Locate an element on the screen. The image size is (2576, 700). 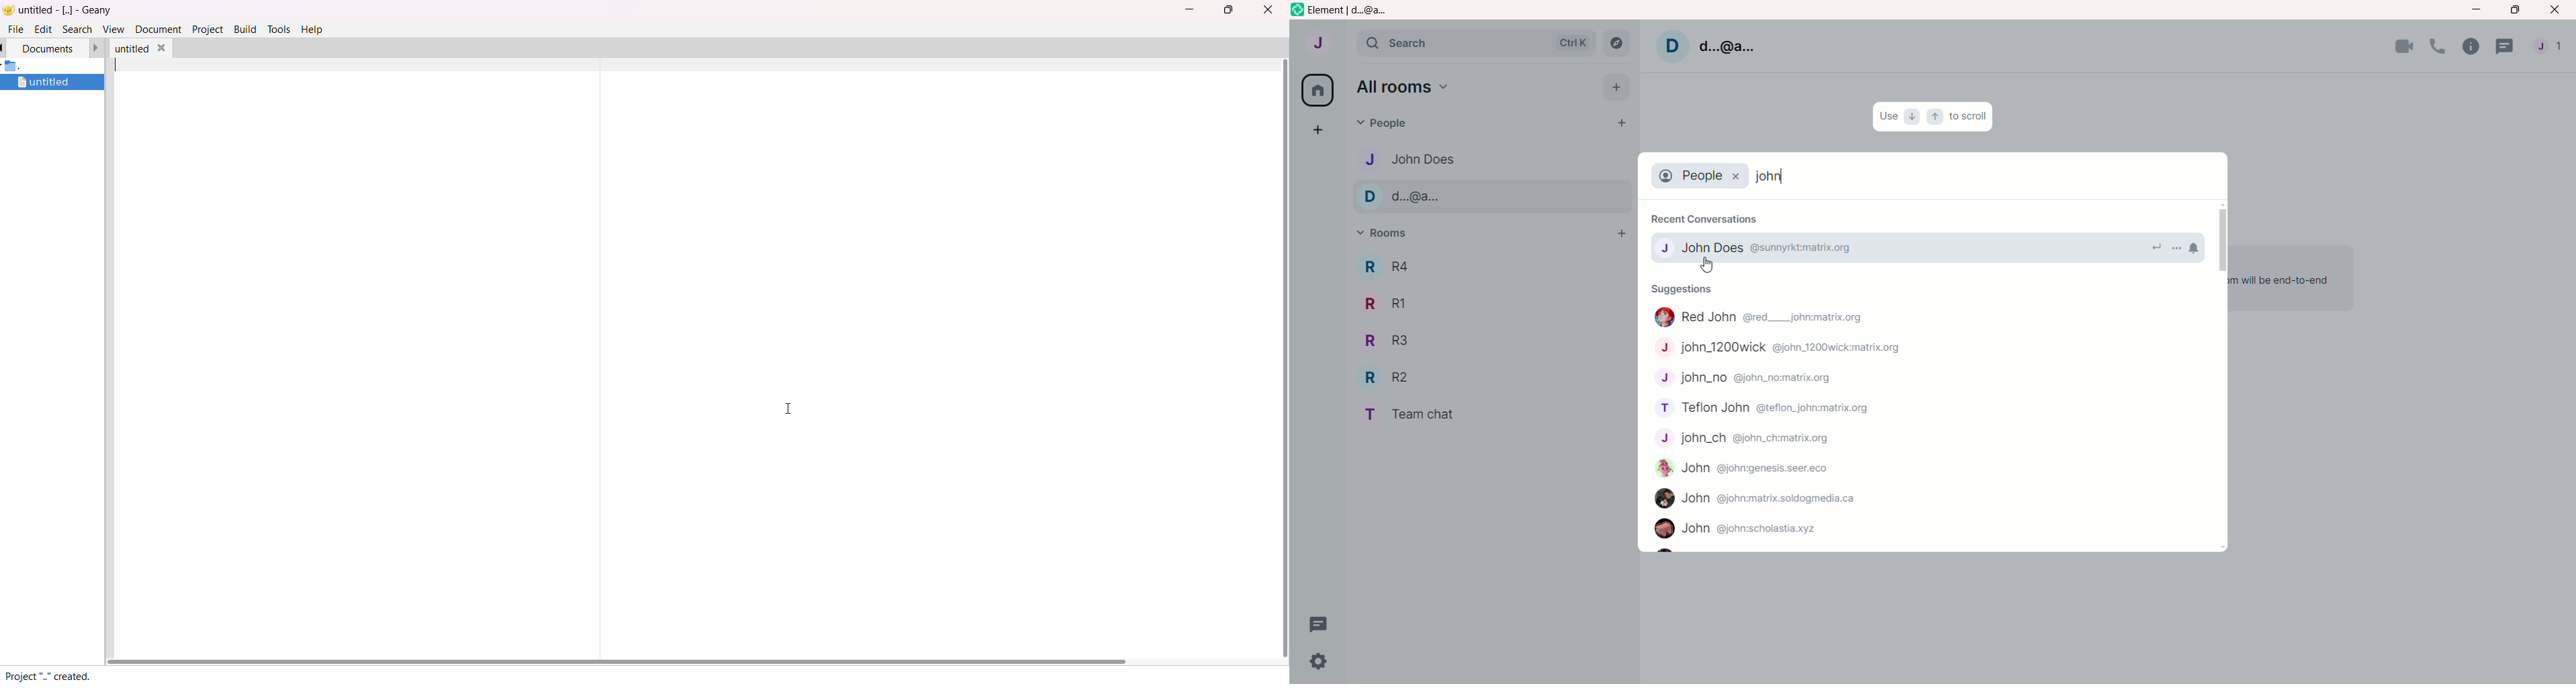
room info is located at coordinates (2474, 48).